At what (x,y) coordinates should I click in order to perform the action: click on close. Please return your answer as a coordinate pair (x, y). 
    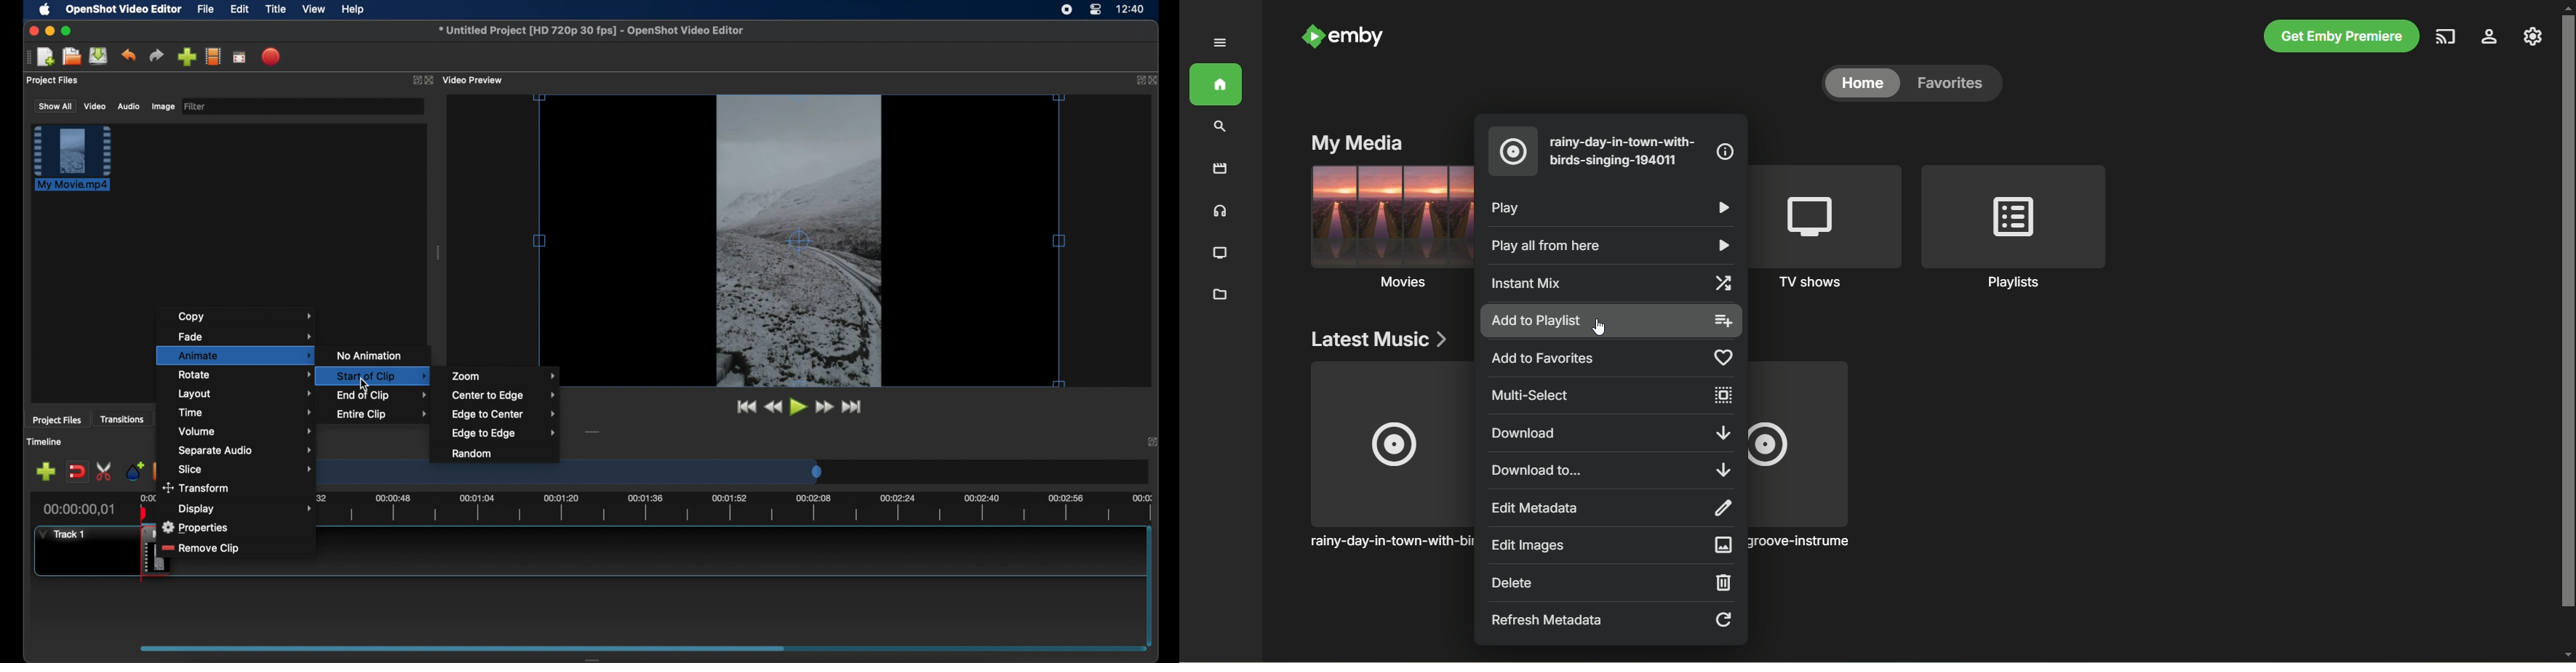
    Looking at the image, I should click on (429, 80).